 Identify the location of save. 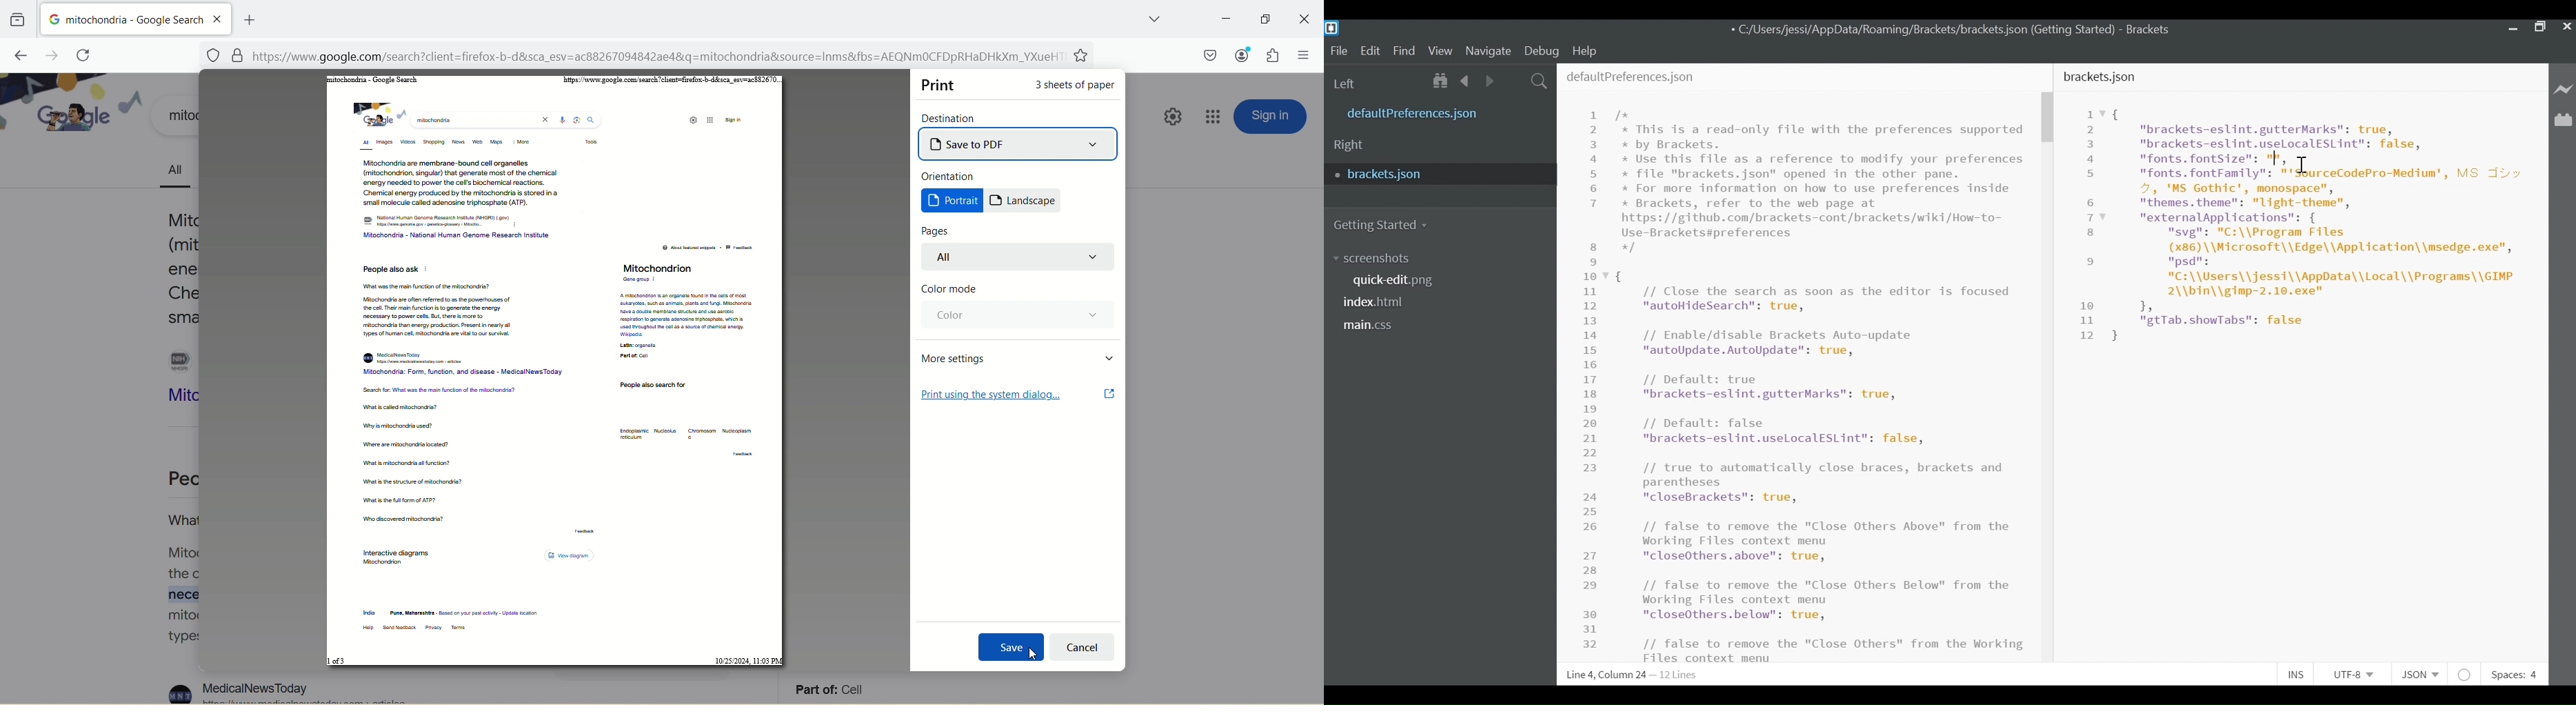
(1009, 648).